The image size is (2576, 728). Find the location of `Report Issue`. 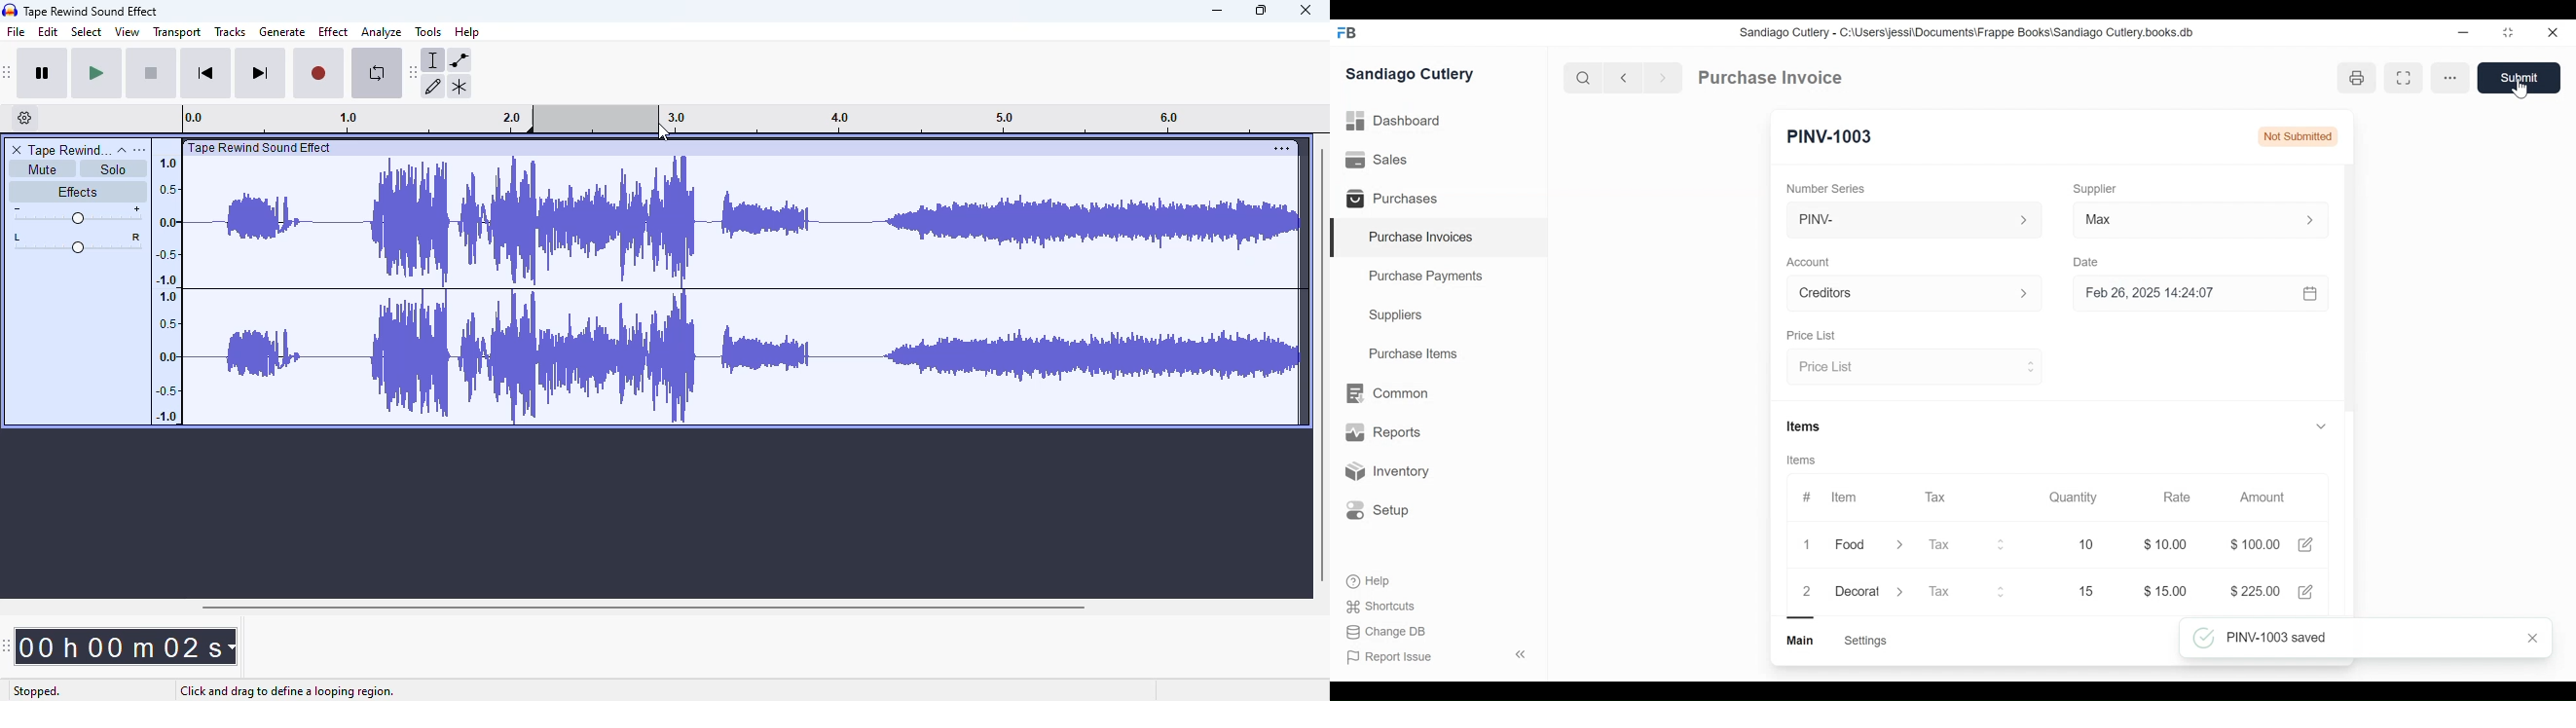

Report Issue is located at coordinates (1436, 656).